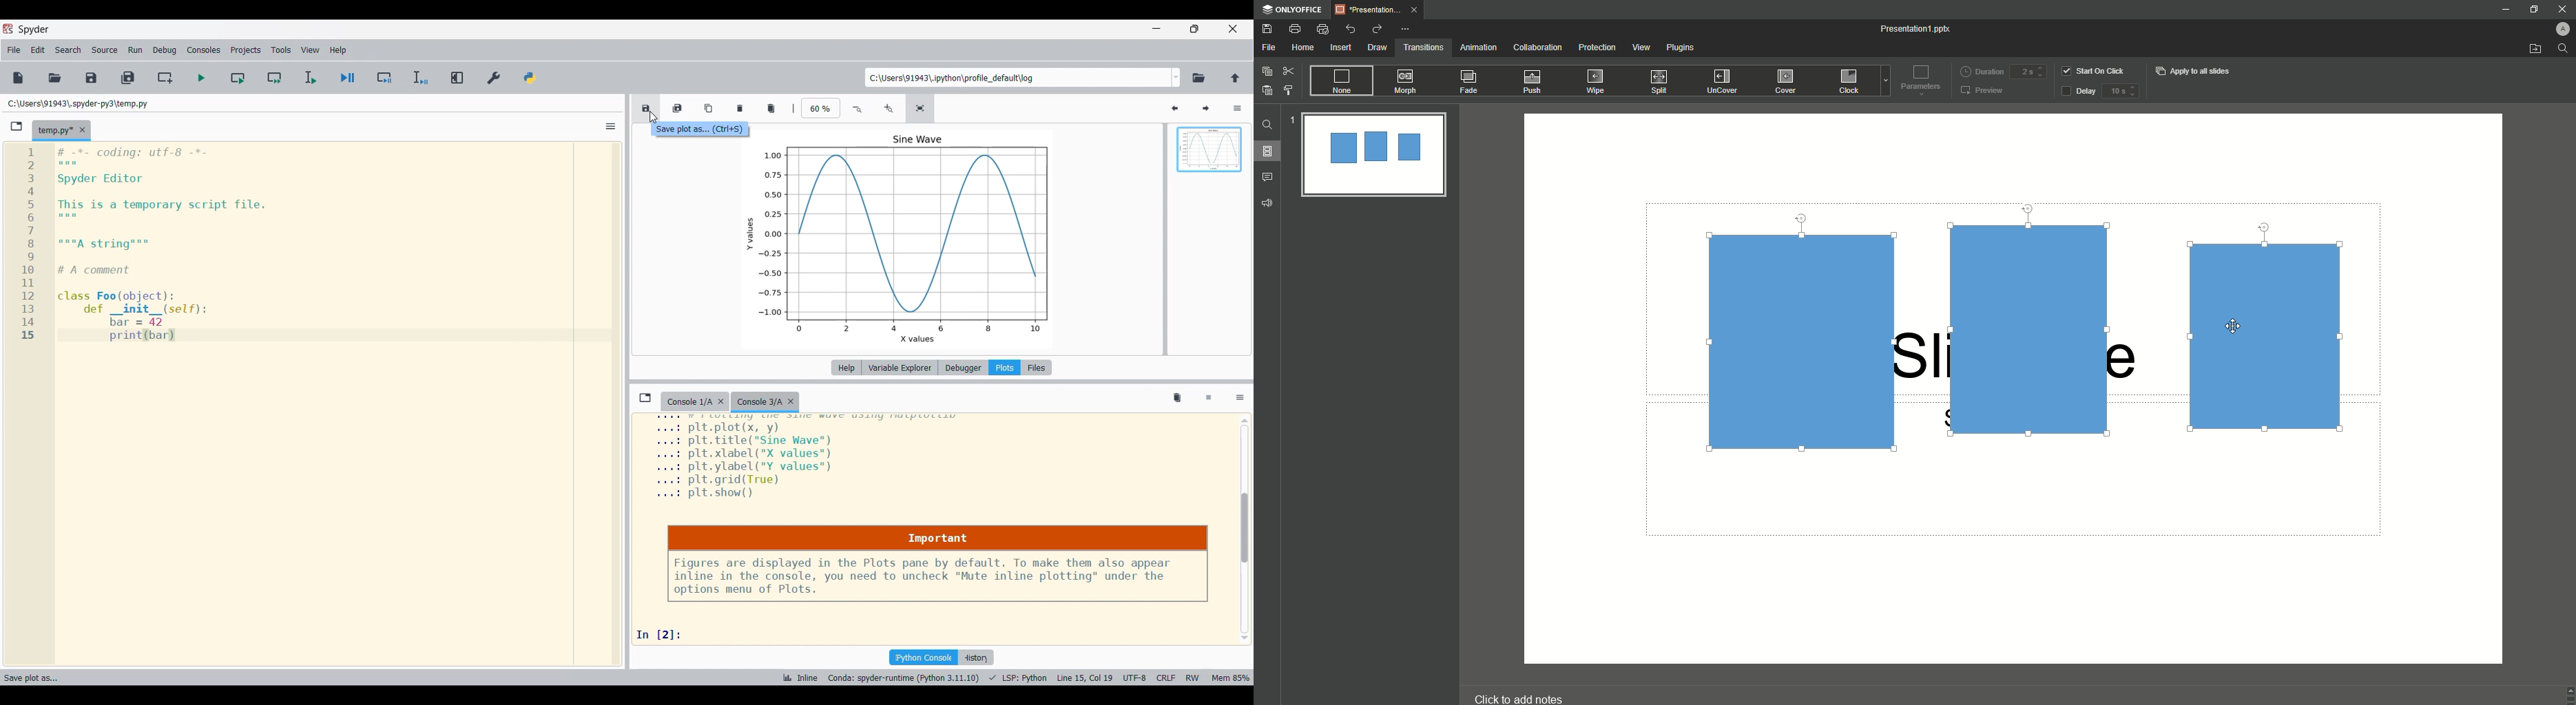 This screenshot has height=728, width=2576. I want to click on Debug selection/current line, so click(420, 78).